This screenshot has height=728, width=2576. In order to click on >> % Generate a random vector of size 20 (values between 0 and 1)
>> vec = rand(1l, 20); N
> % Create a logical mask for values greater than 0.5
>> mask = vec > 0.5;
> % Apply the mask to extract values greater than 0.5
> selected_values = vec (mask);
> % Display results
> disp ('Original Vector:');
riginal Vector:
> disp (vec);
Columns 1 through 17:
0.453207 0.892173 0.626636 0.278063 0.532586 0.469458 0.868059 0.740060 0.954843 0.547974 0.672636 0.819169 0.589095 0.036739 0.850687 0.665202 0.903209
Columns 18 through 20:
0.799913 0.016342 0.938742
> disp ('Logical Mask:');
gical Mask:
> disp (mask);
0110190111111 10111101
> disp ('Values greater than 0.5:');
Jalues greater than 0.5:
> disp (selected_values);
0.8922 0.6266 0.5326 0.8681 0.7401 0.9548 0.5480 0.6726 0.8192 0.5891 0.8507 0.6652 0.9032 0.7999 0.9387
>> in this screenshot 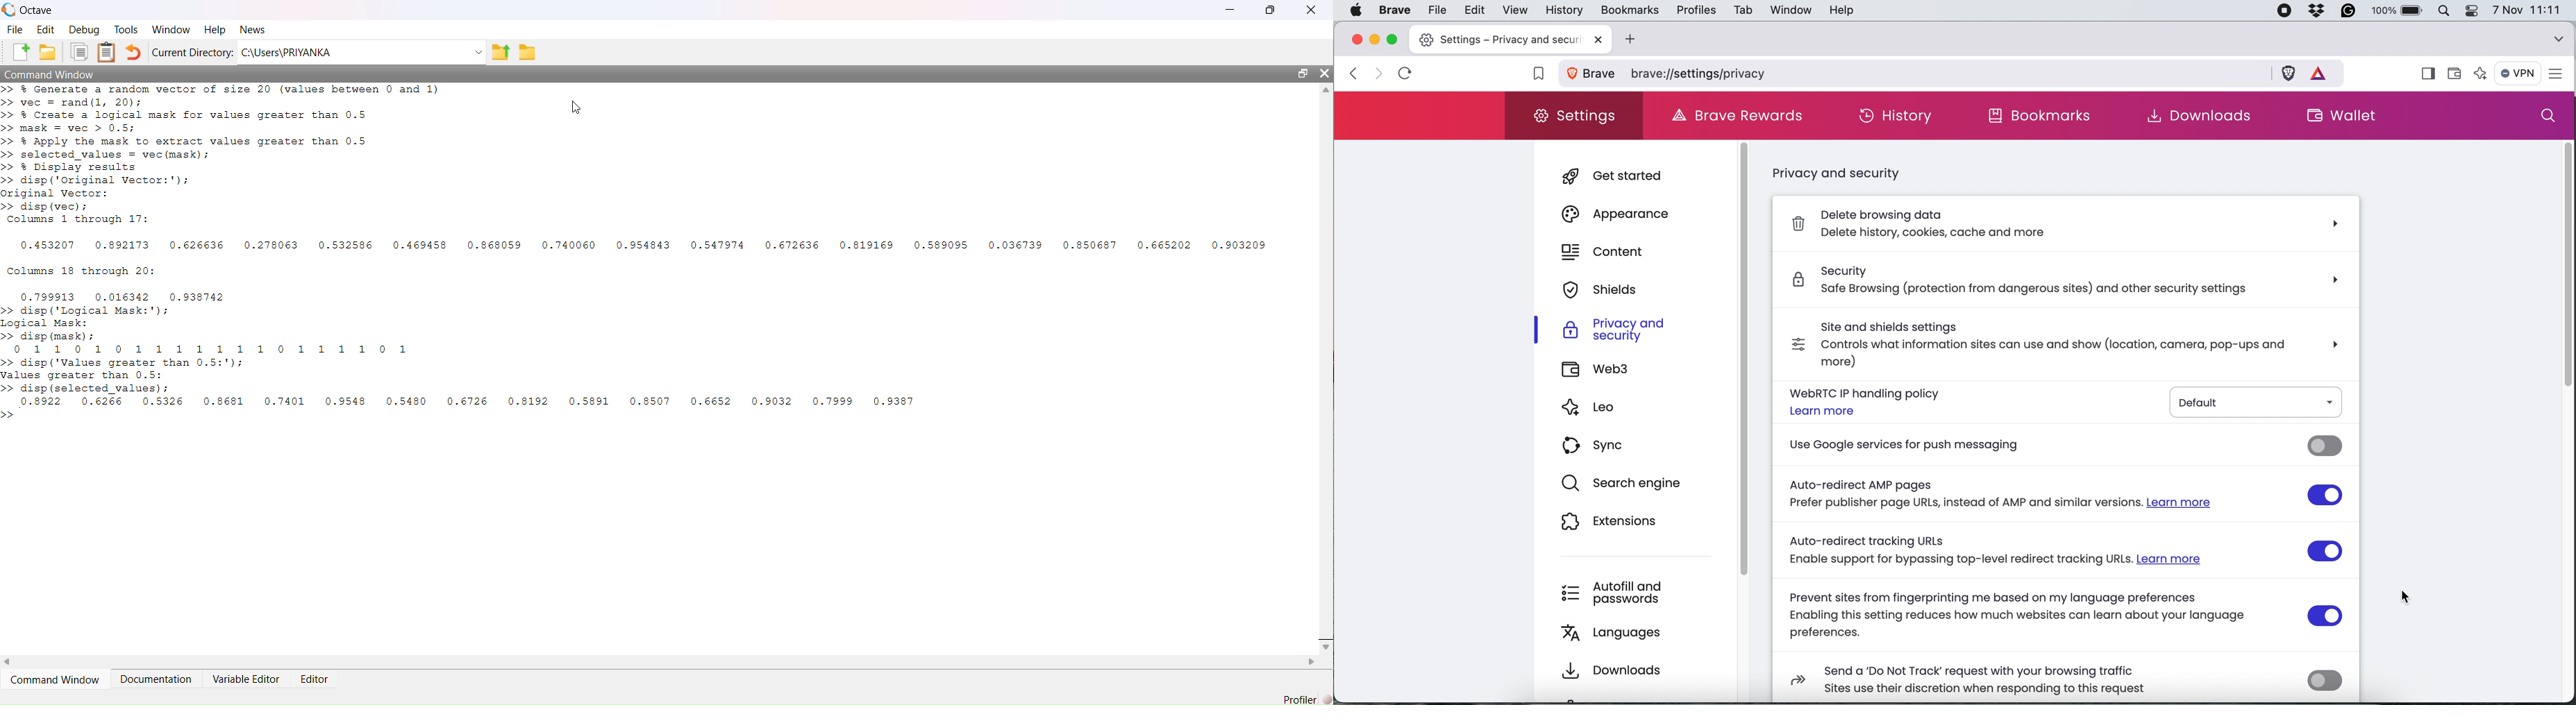, I will do `click(635, 260)`.